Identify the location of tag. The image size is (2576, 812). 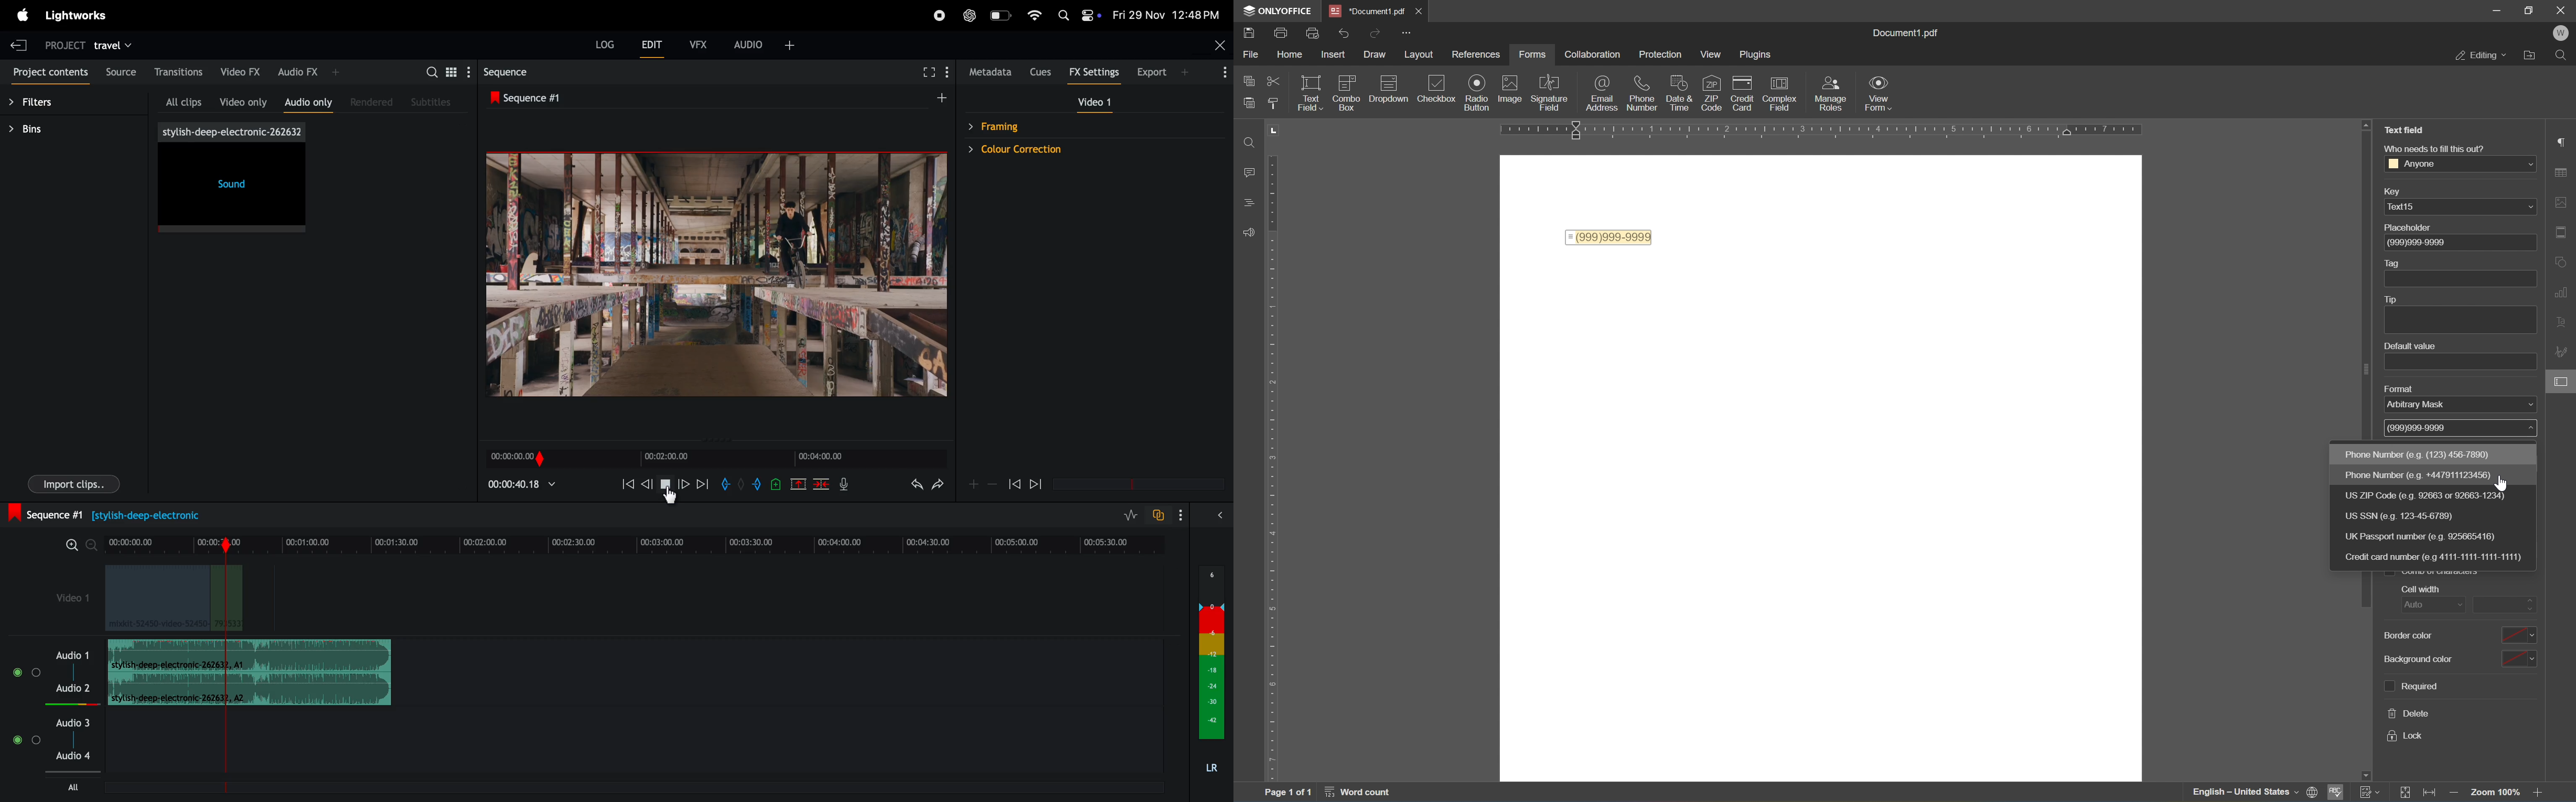
(2392, 263).